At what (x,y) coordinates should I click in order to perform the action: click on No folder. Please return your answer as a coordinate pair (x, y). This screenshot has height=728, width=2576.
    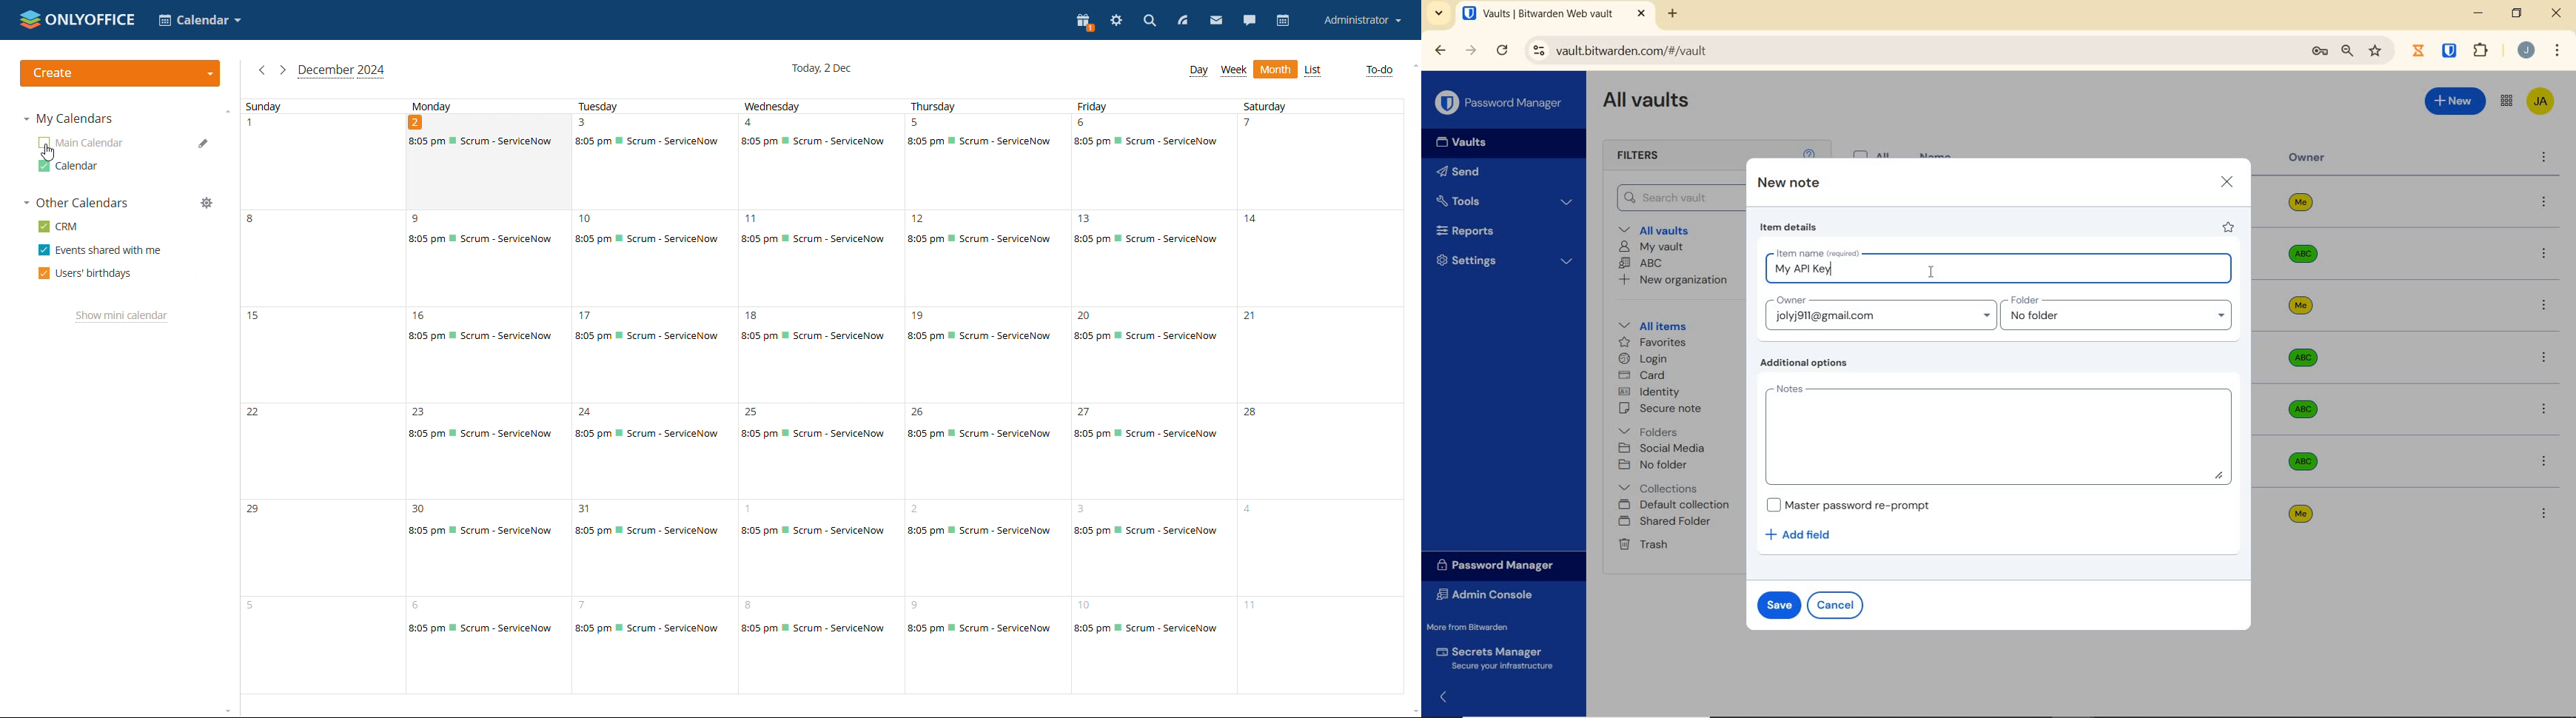
    Looking at the image, I should click on (1656, 465).